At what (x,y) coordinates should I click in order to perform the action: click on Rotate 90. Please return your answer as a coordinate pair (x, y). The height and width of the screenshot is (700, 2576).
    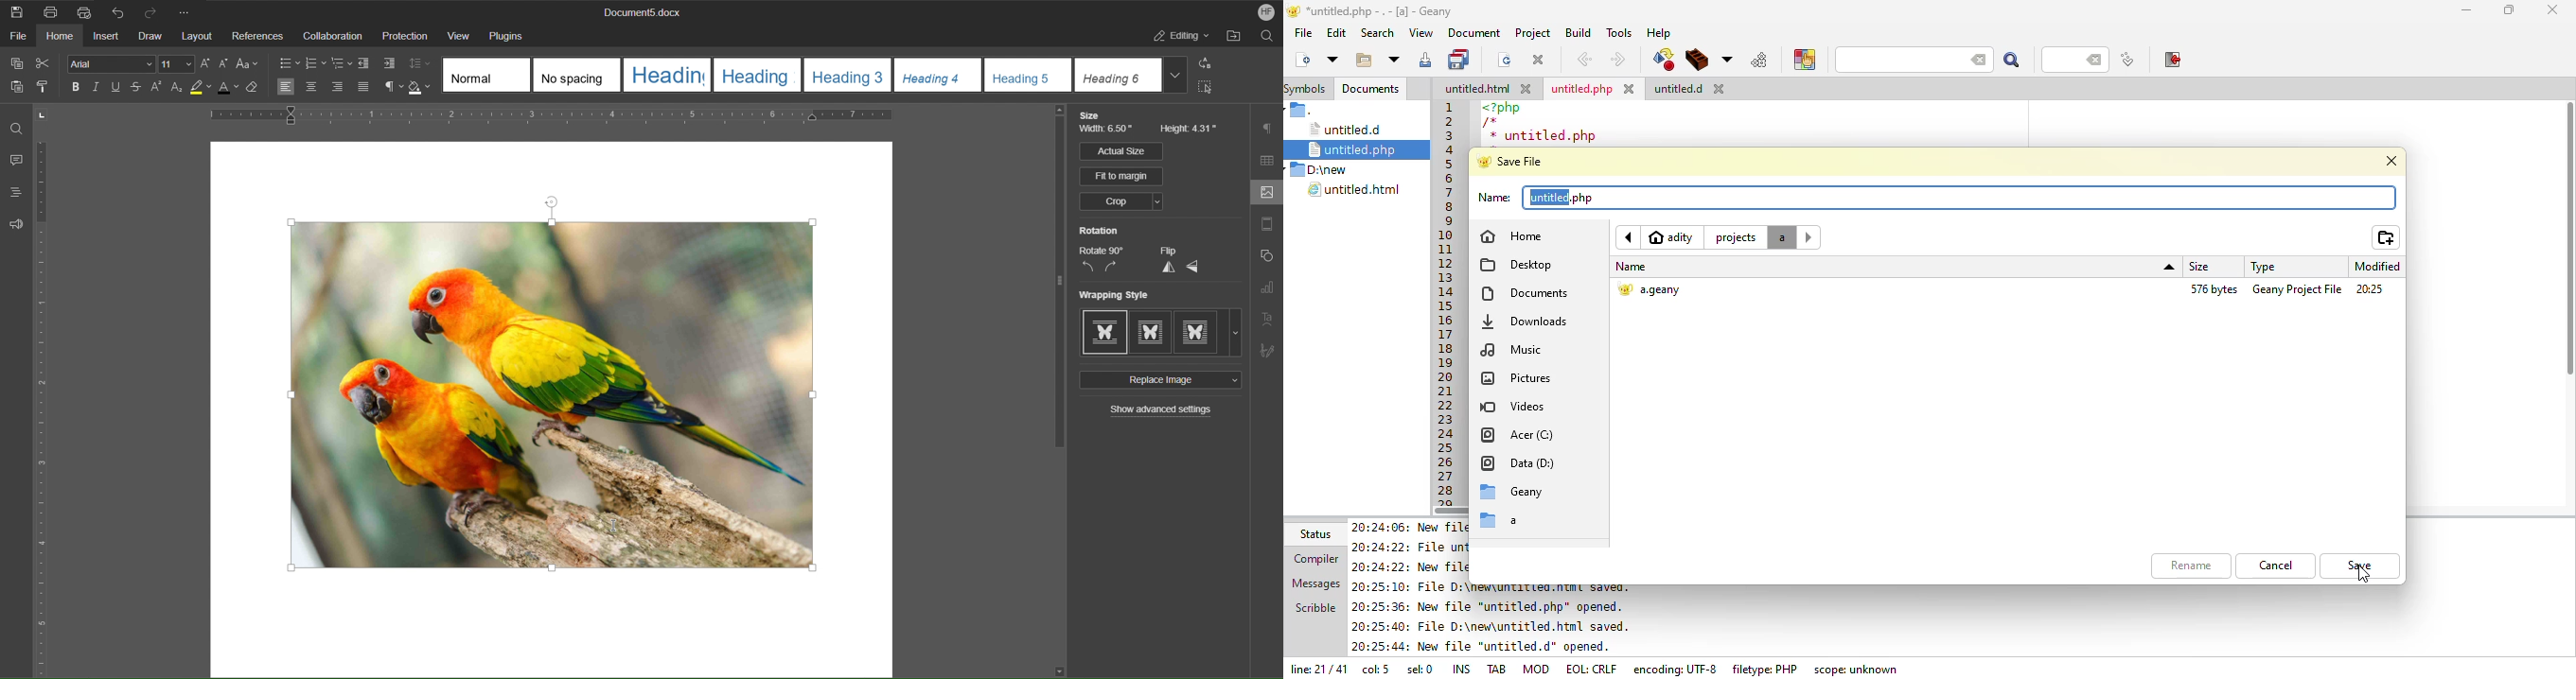
    Looking at the image, I should click on (1102, 251).